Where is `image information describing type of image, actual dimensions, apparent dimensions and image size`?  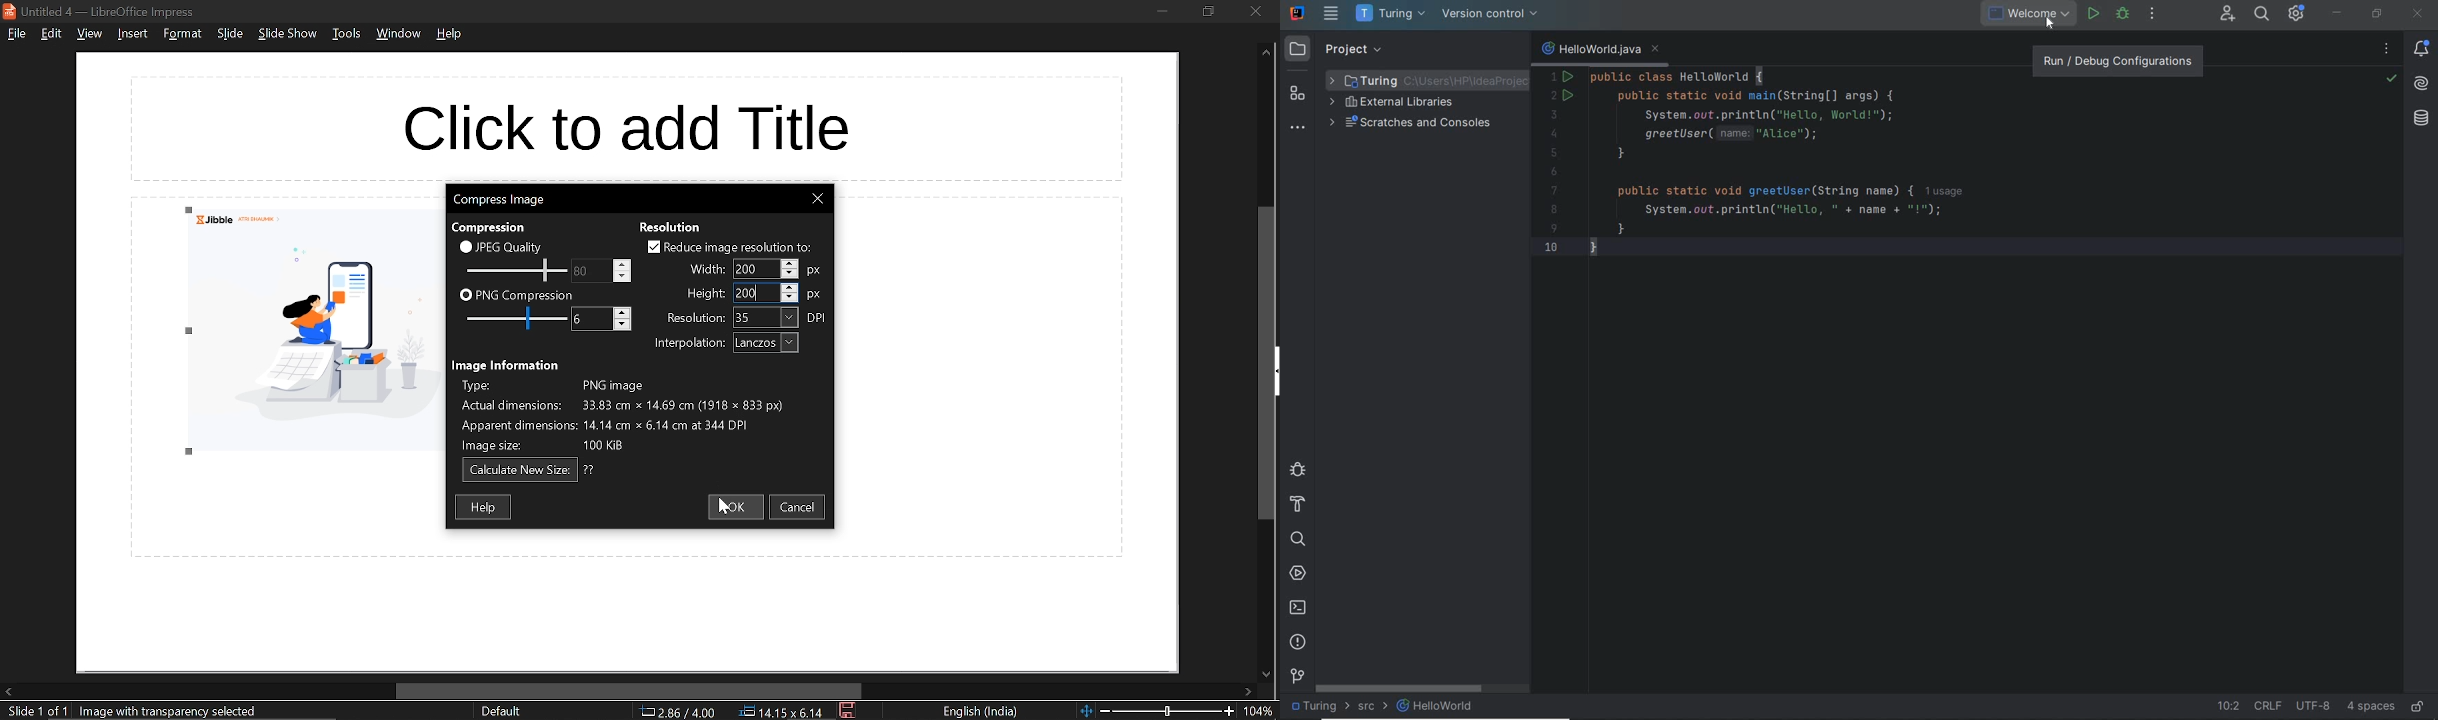
image information describing type of image, actual dimensions, apparent dimensions and image size is located at coordinates (634, 416).